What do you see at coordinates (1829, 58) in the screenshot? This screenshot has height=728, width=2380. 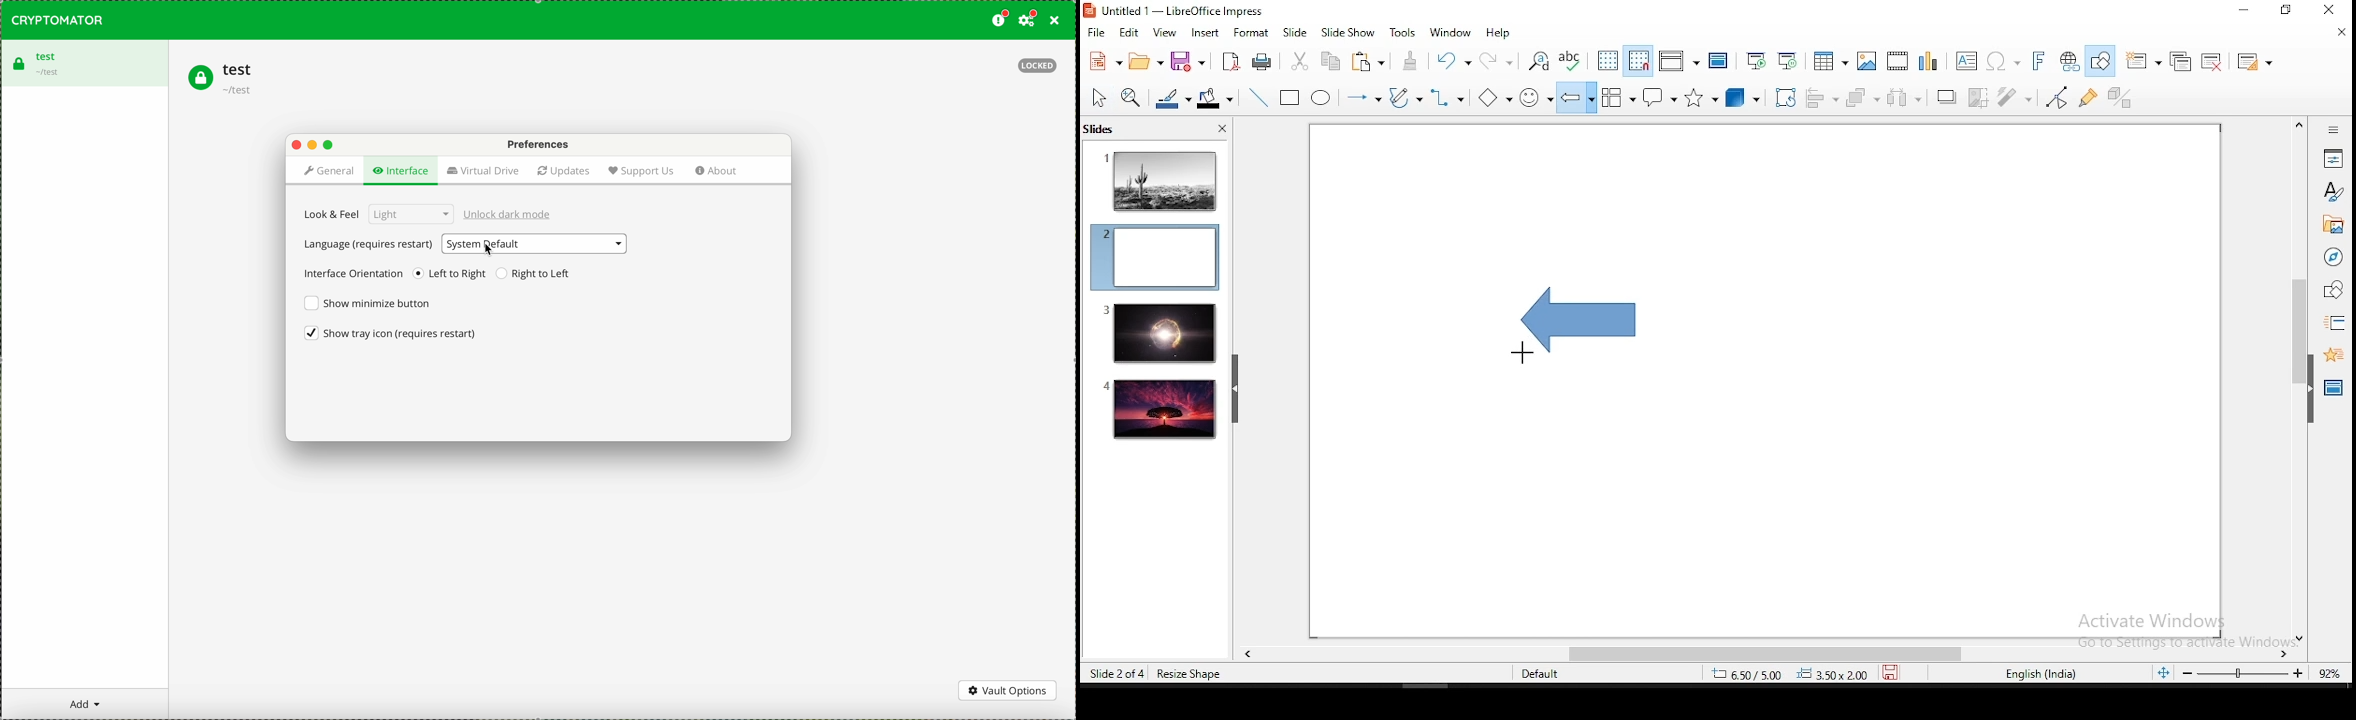 I see `tables` at bounding box center [1829, 58].